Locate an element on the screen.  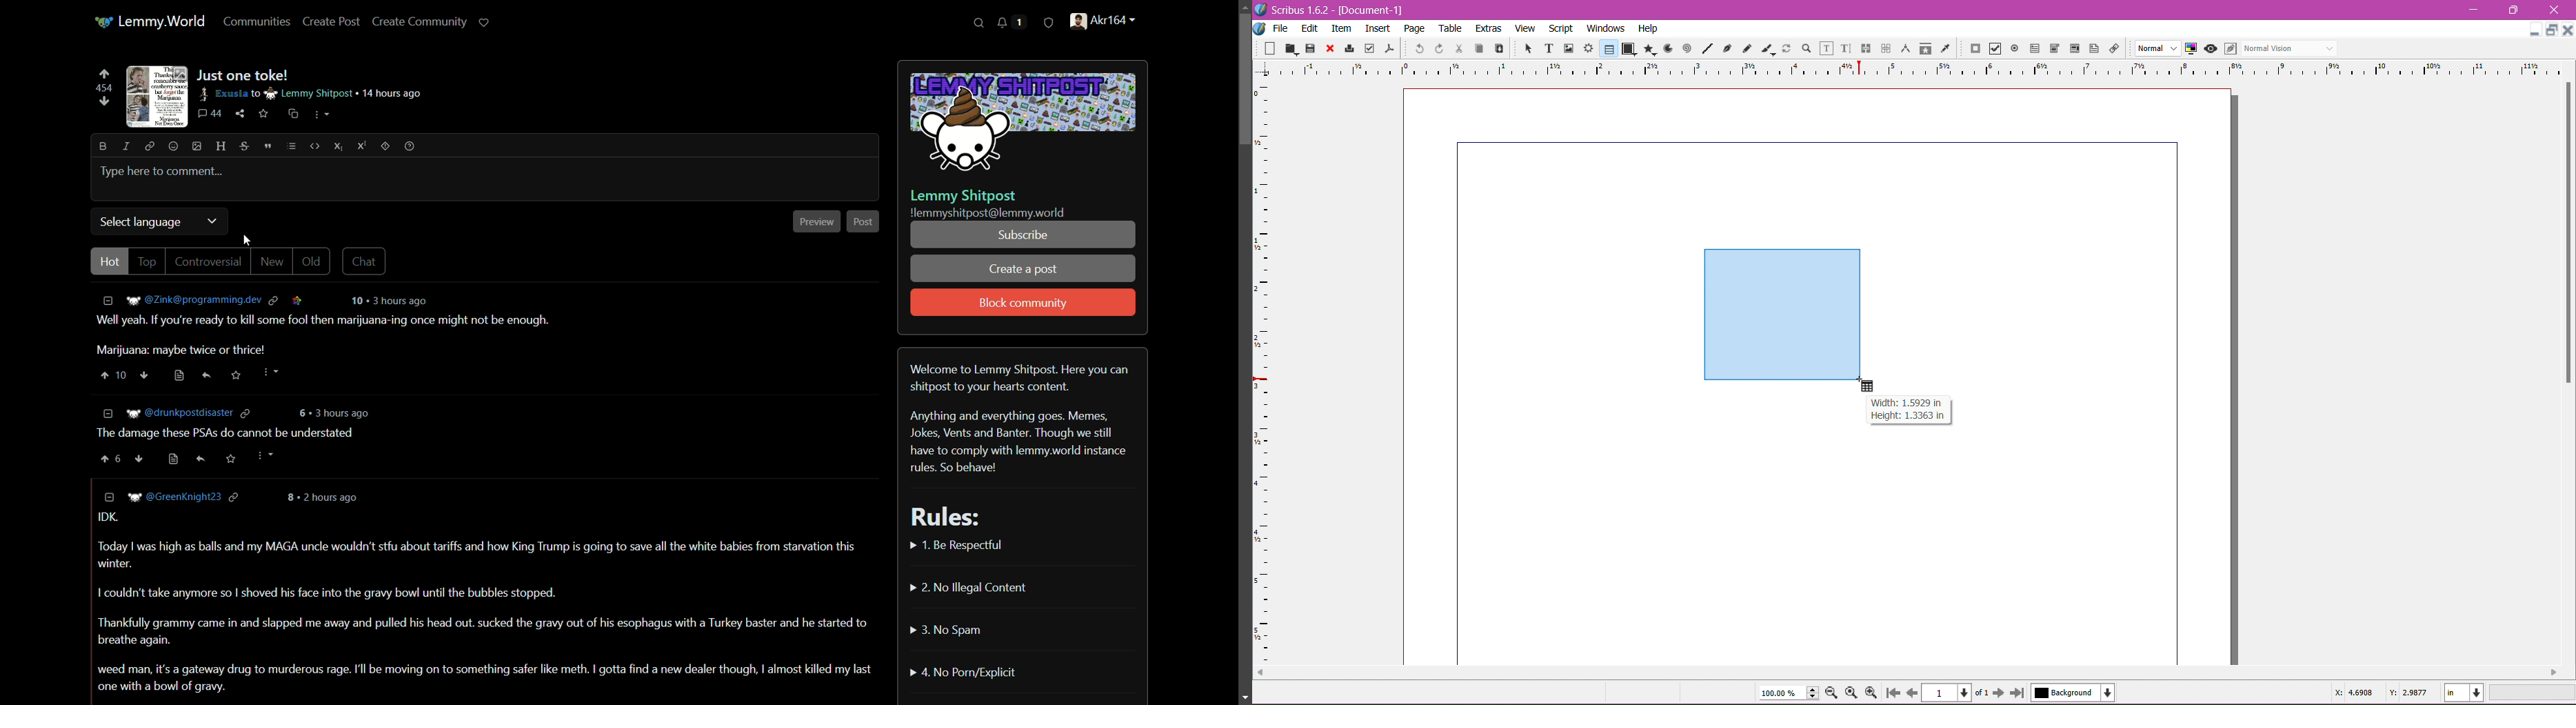
share is located at coordinates (241, 114).